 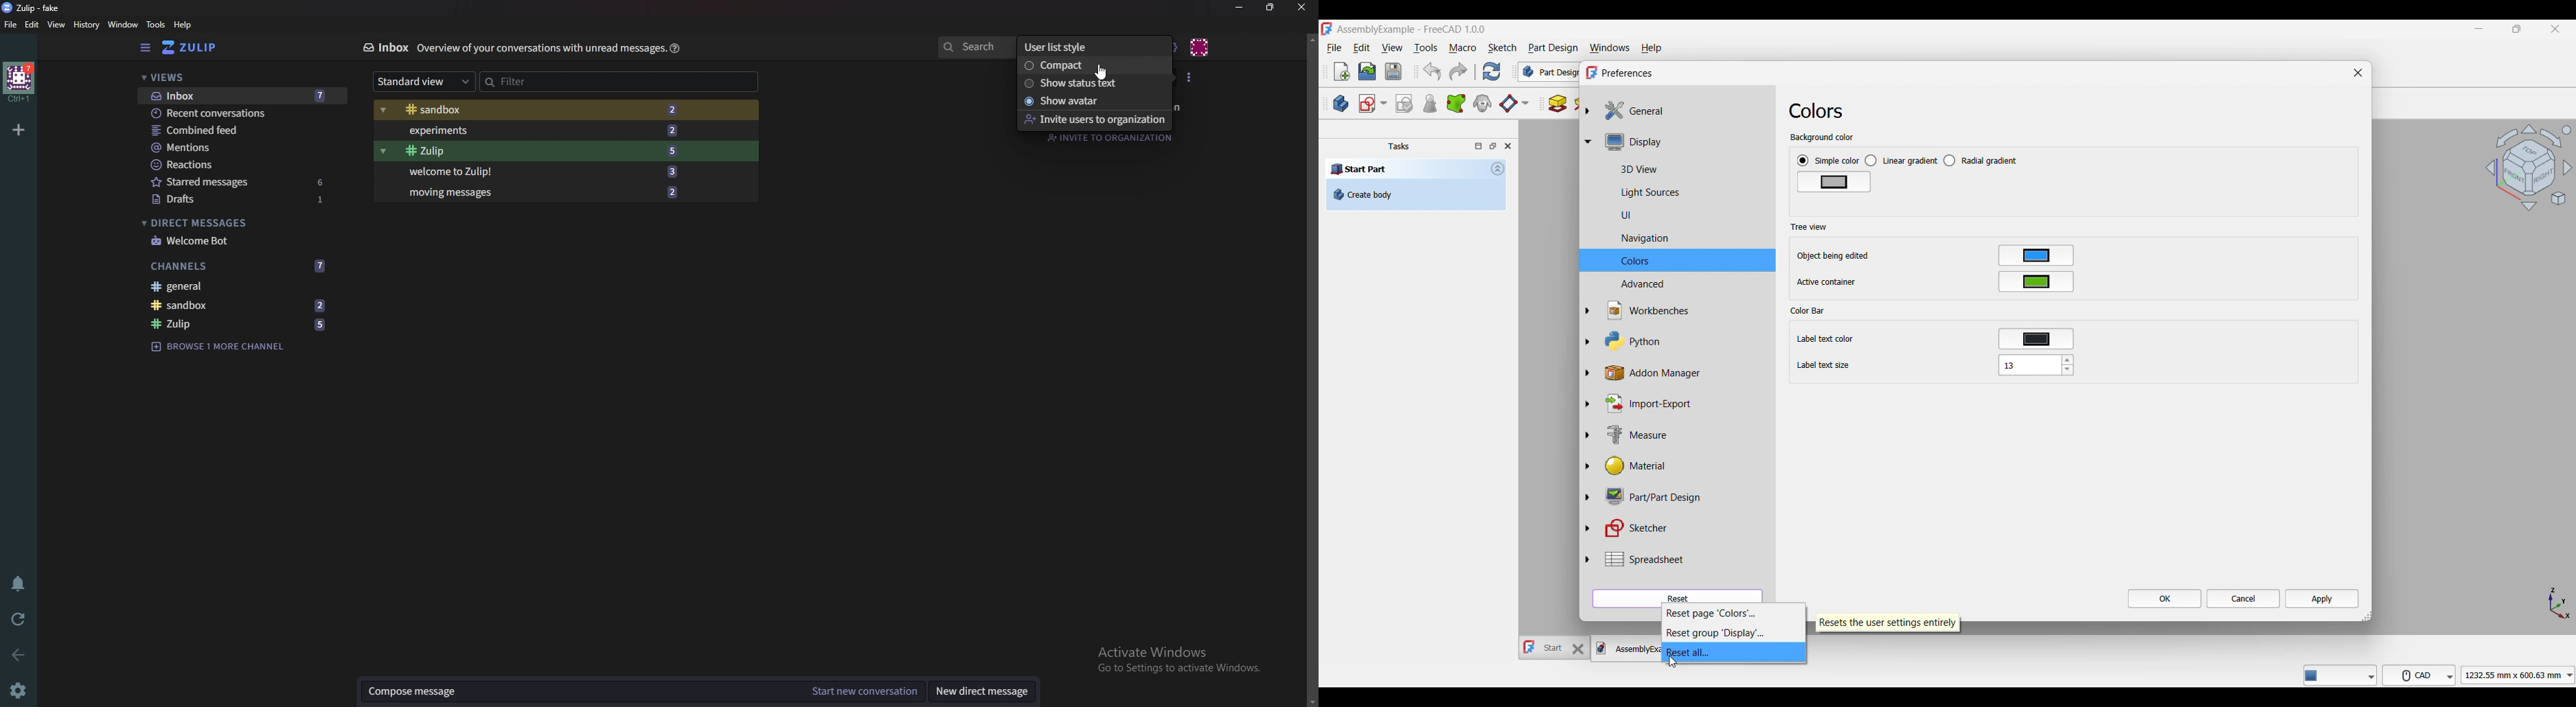 What do you see at coordinates (2036, 339) in the screenshot?
I see `Color settings for label text color` at bounding box center [2036, 339].